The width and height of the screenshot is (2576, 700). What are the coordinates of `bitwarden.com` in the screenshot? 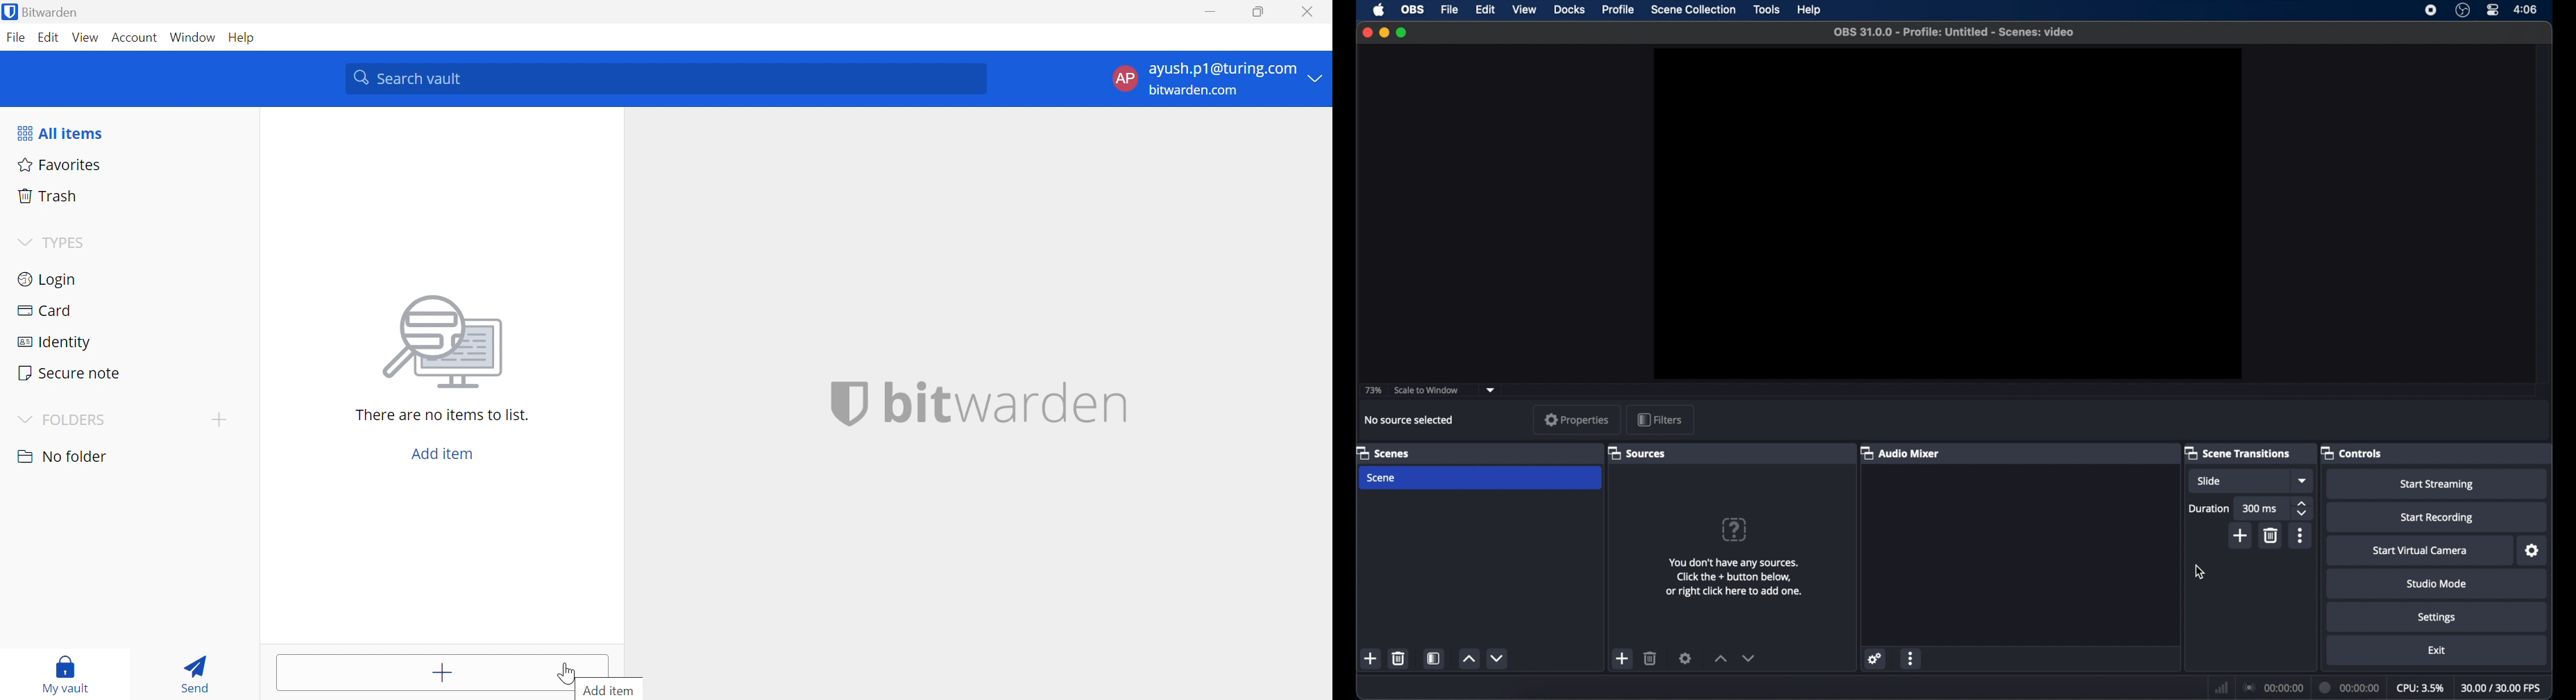 It's located at (1197, 91).